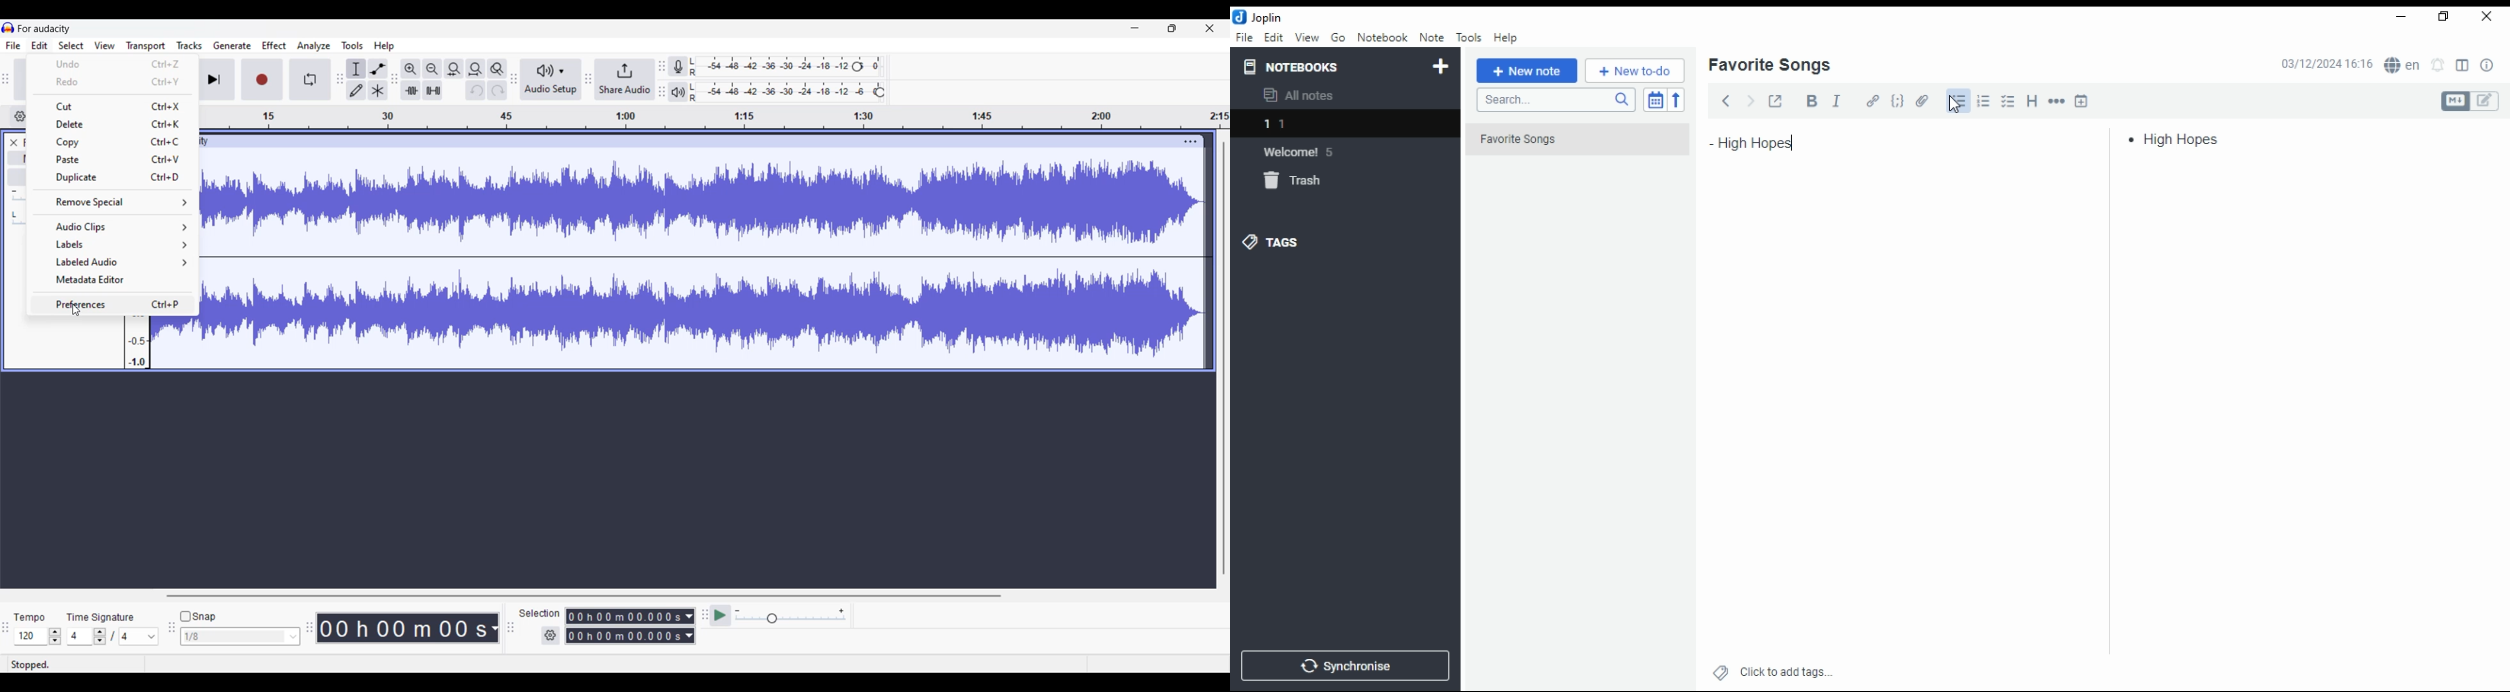 Image resolution: width=2520 pixels, height=700 pixels. Describe the element at coordinates (1635, 71) in the screenshot. I see `New to-do` at that location.